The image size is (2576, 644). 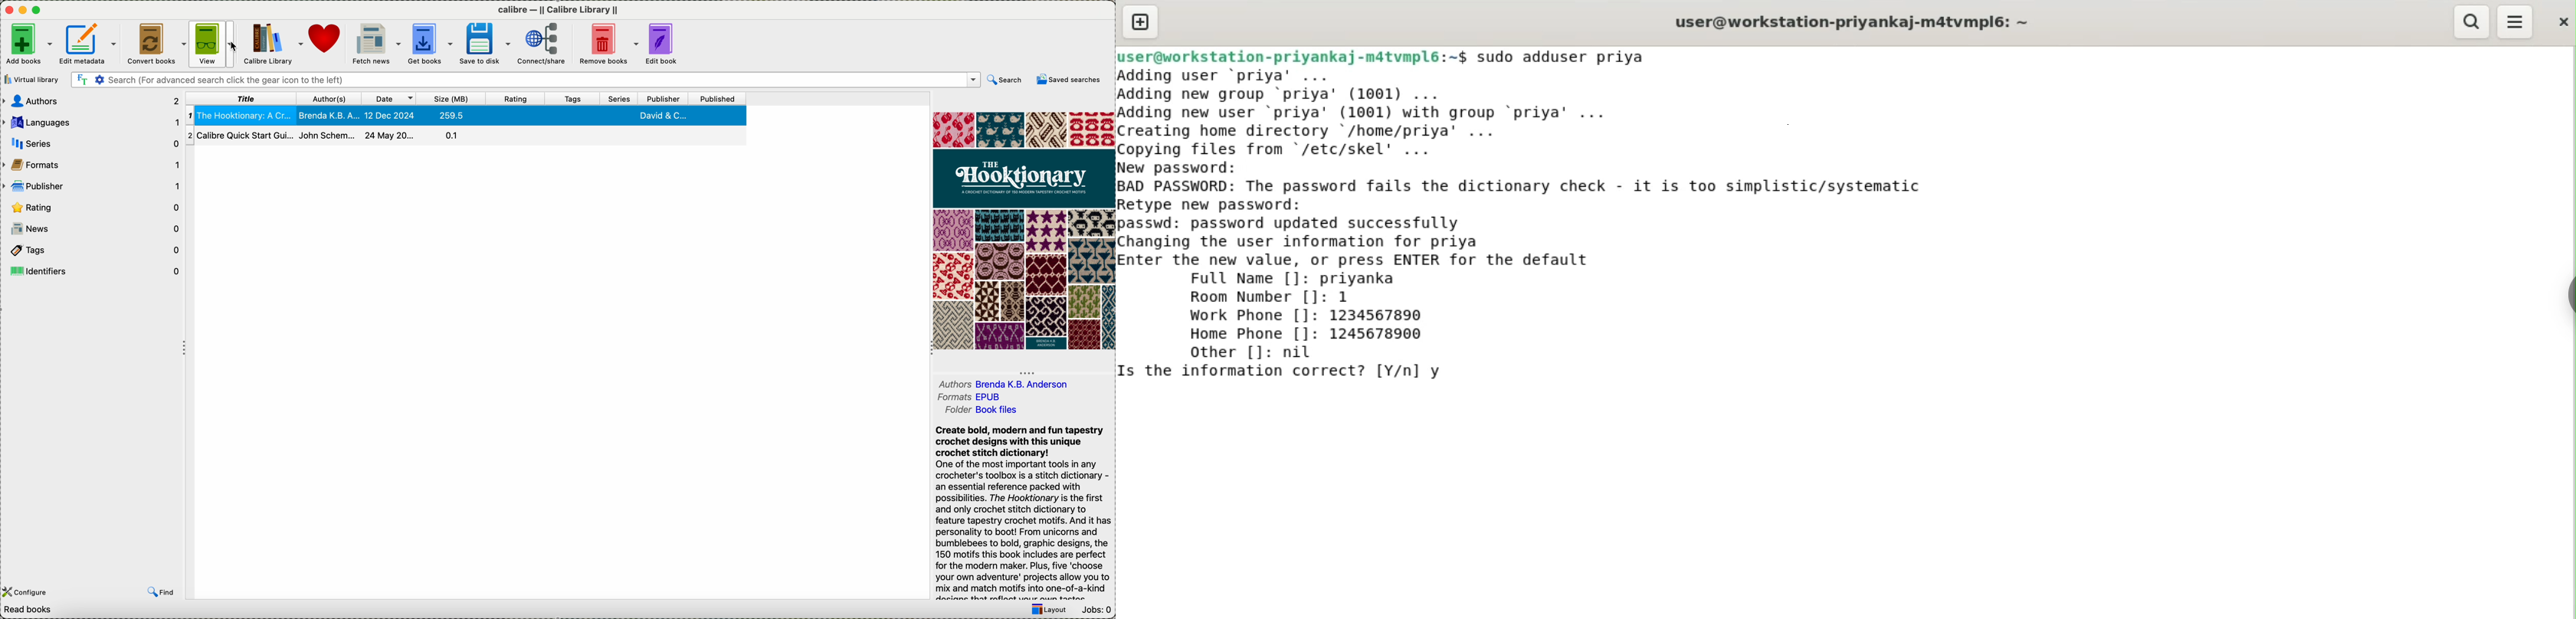 What do you see at coordinates (467, 136) in the screenshot?
I see `second book` at bounding box center [467, 136].